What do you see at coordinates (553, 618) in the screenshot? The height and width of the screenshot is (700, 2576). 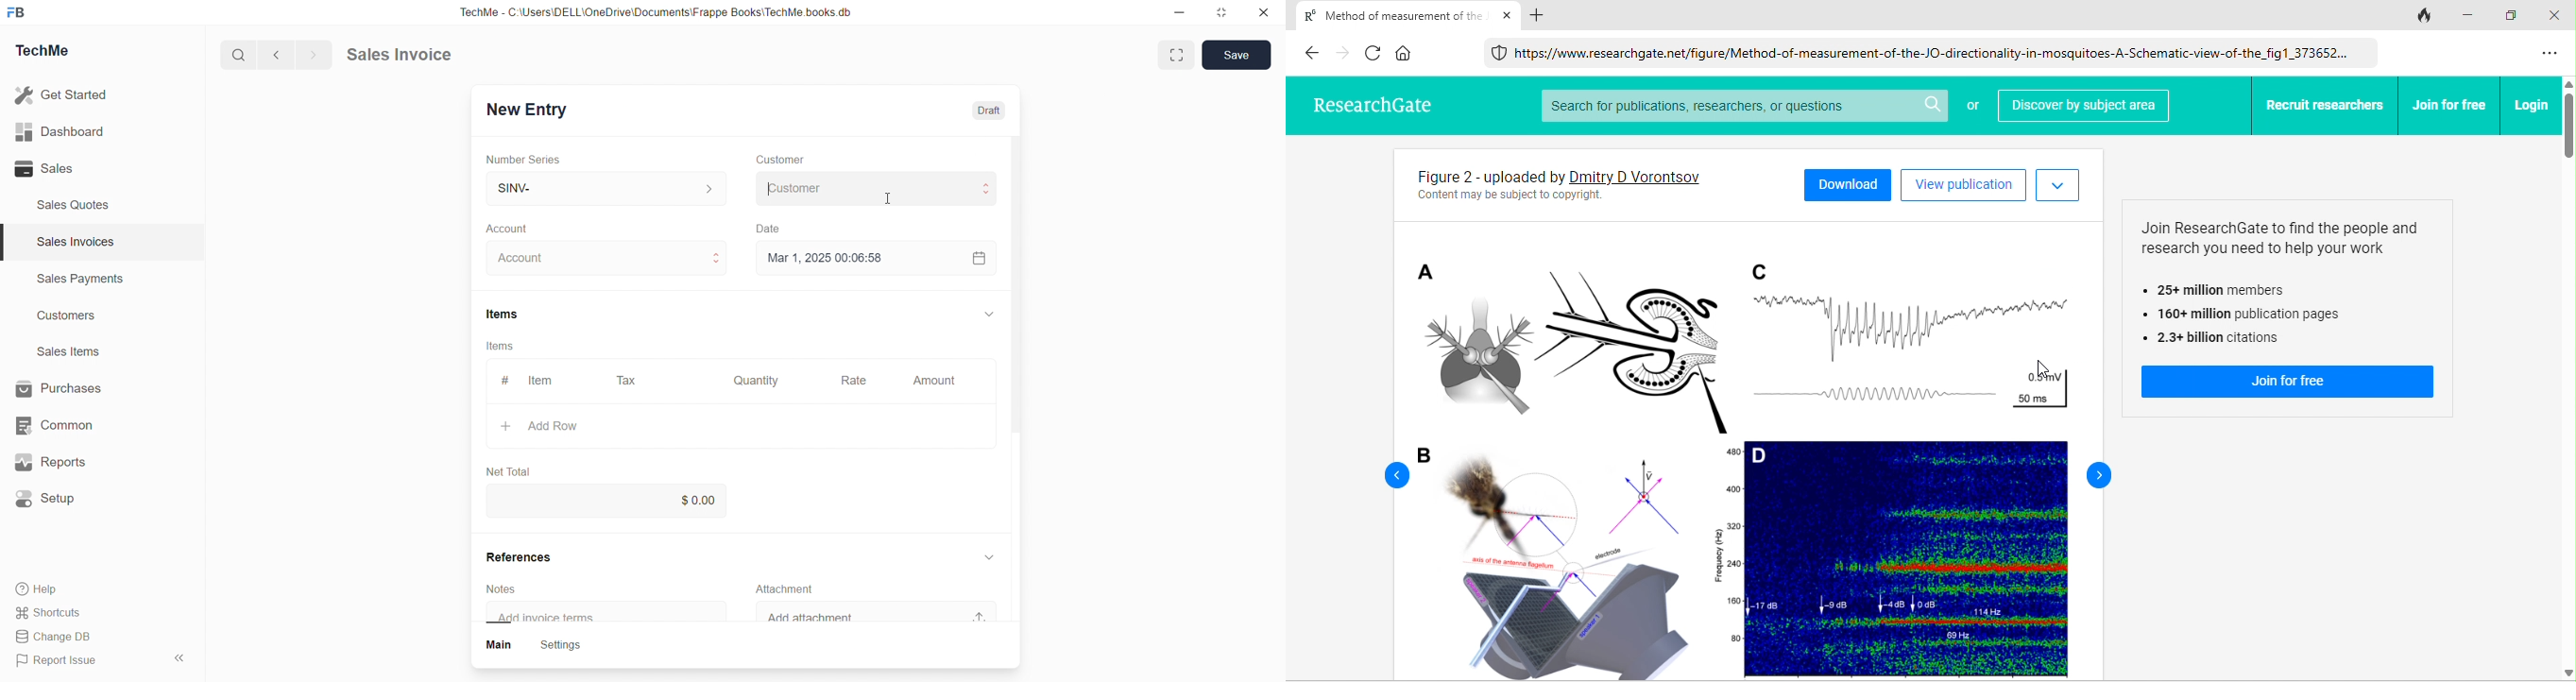 I see `__Add invoice terms` at bounding box center [553, 618].